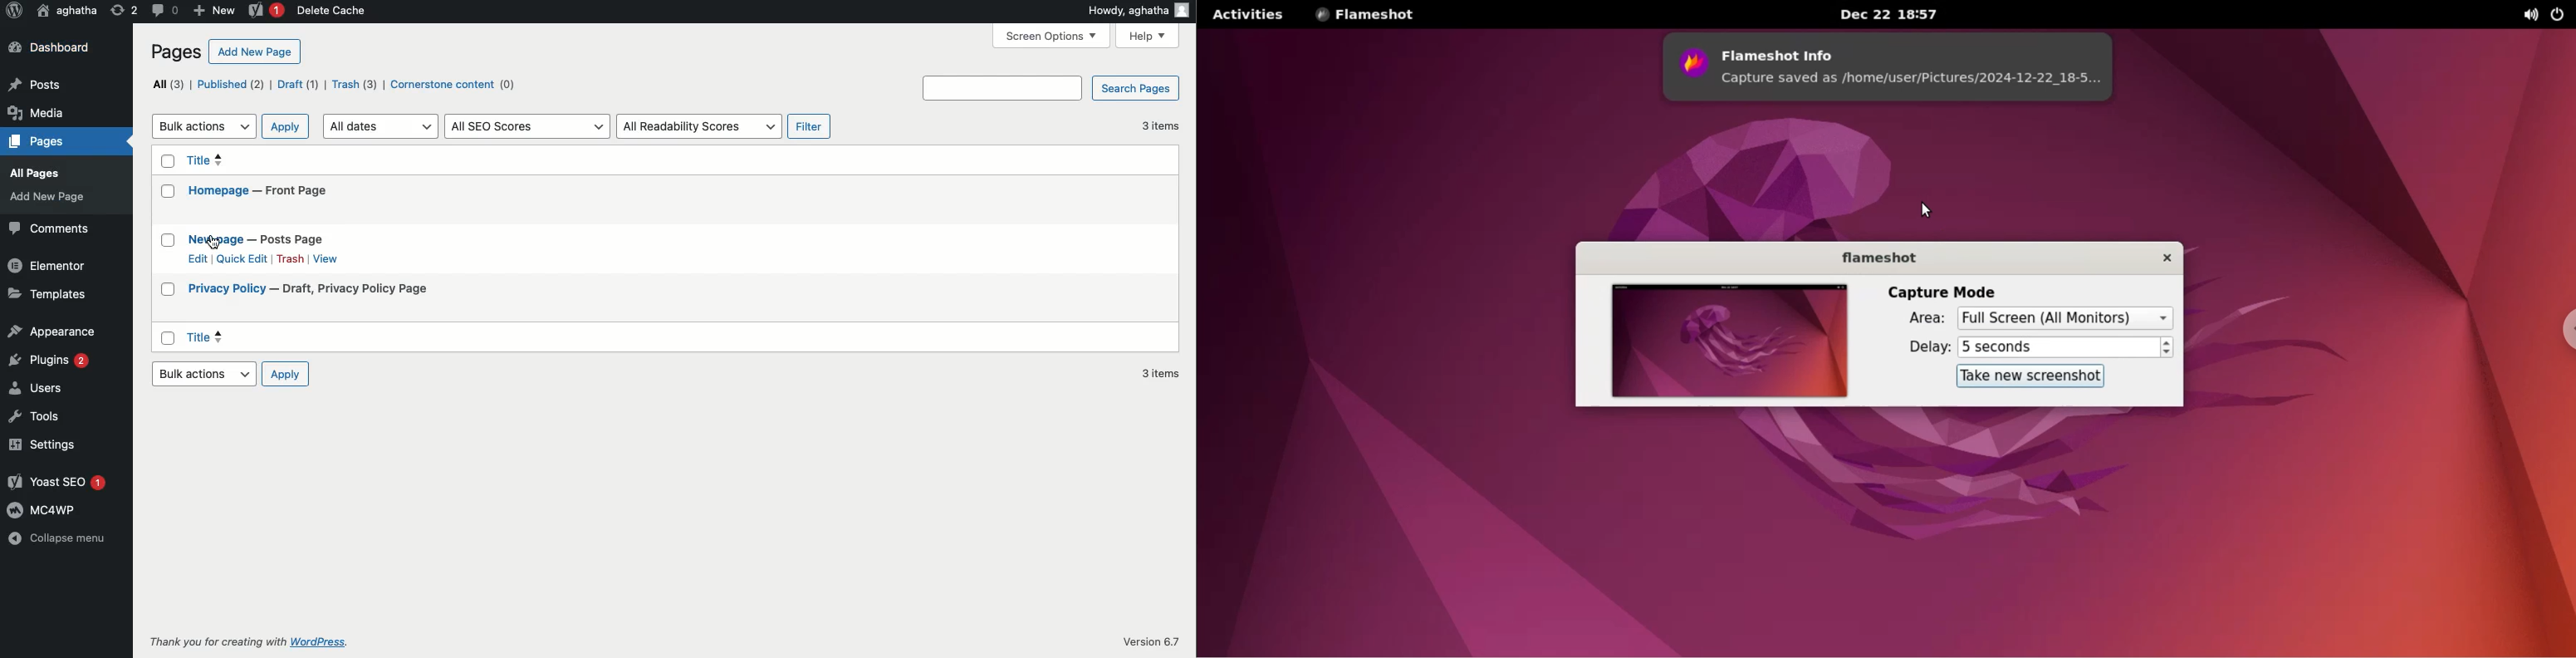  What do you see at coordinates (124, 12) in the screenshot?
I see `Revision` at bounding box center [124, 12].